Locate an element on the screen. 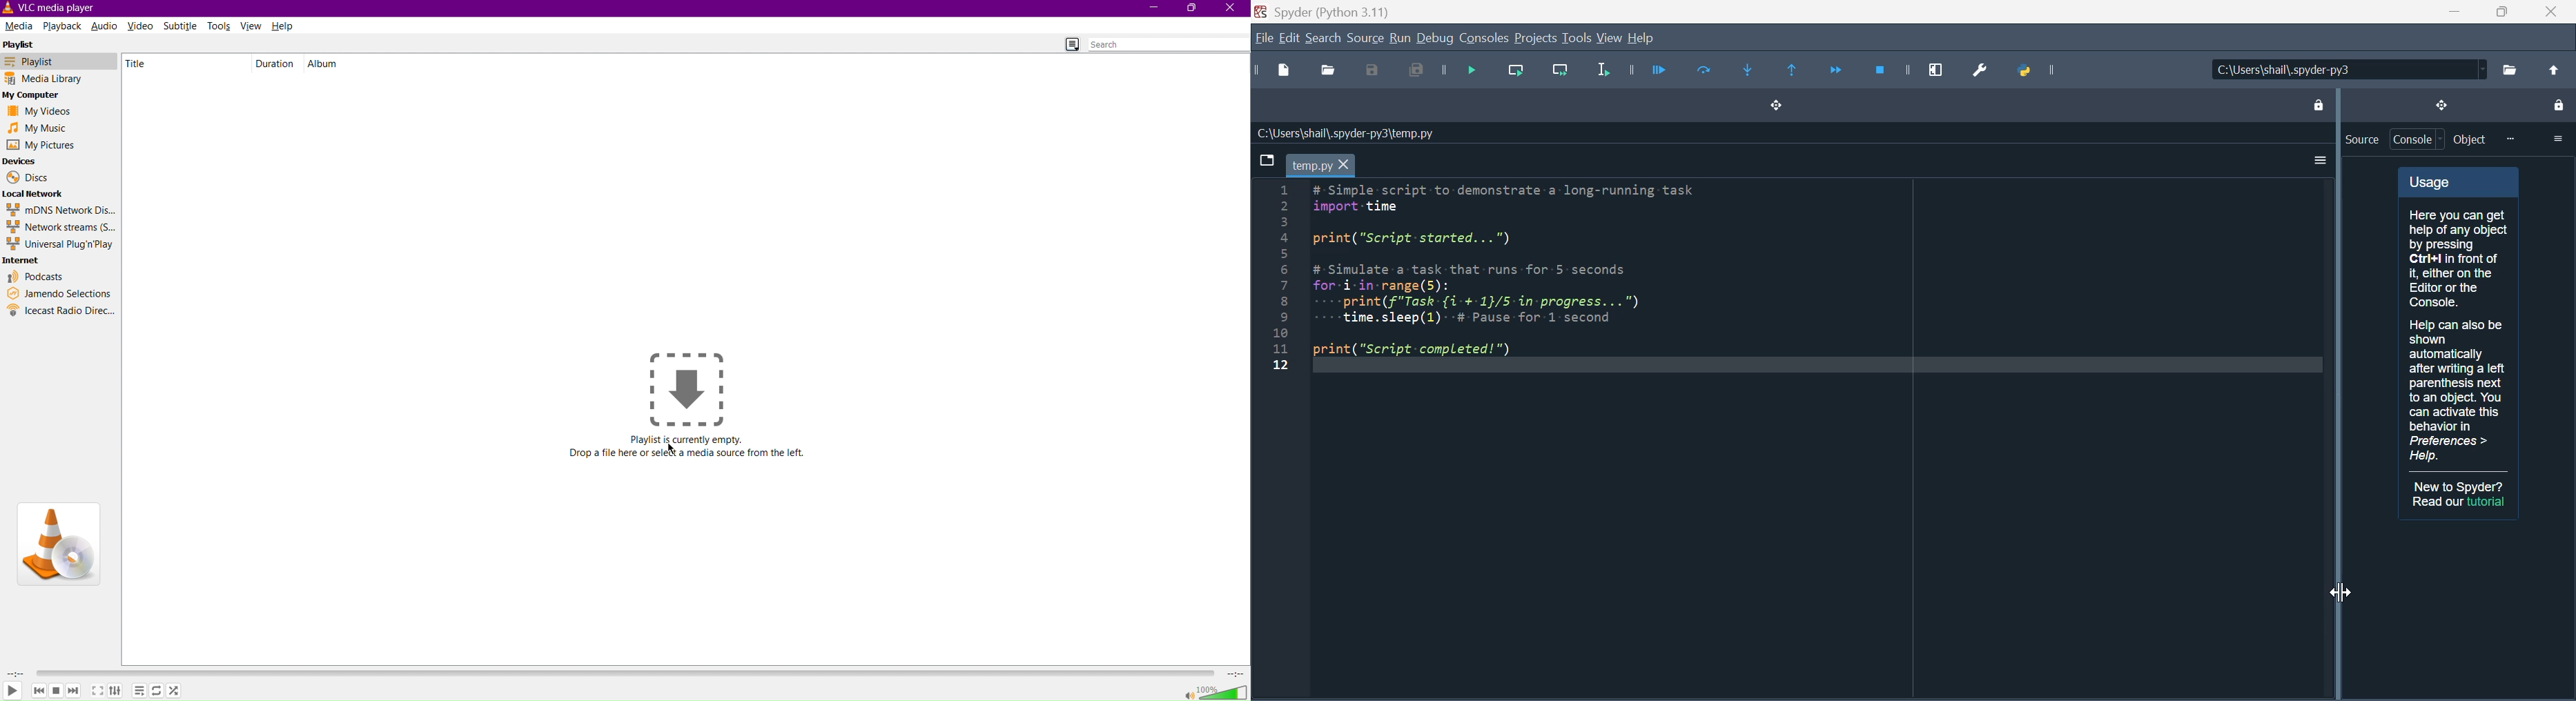 The image size is (2576, 728). run current line and go to the next one is located at coordinates (1563, 74).